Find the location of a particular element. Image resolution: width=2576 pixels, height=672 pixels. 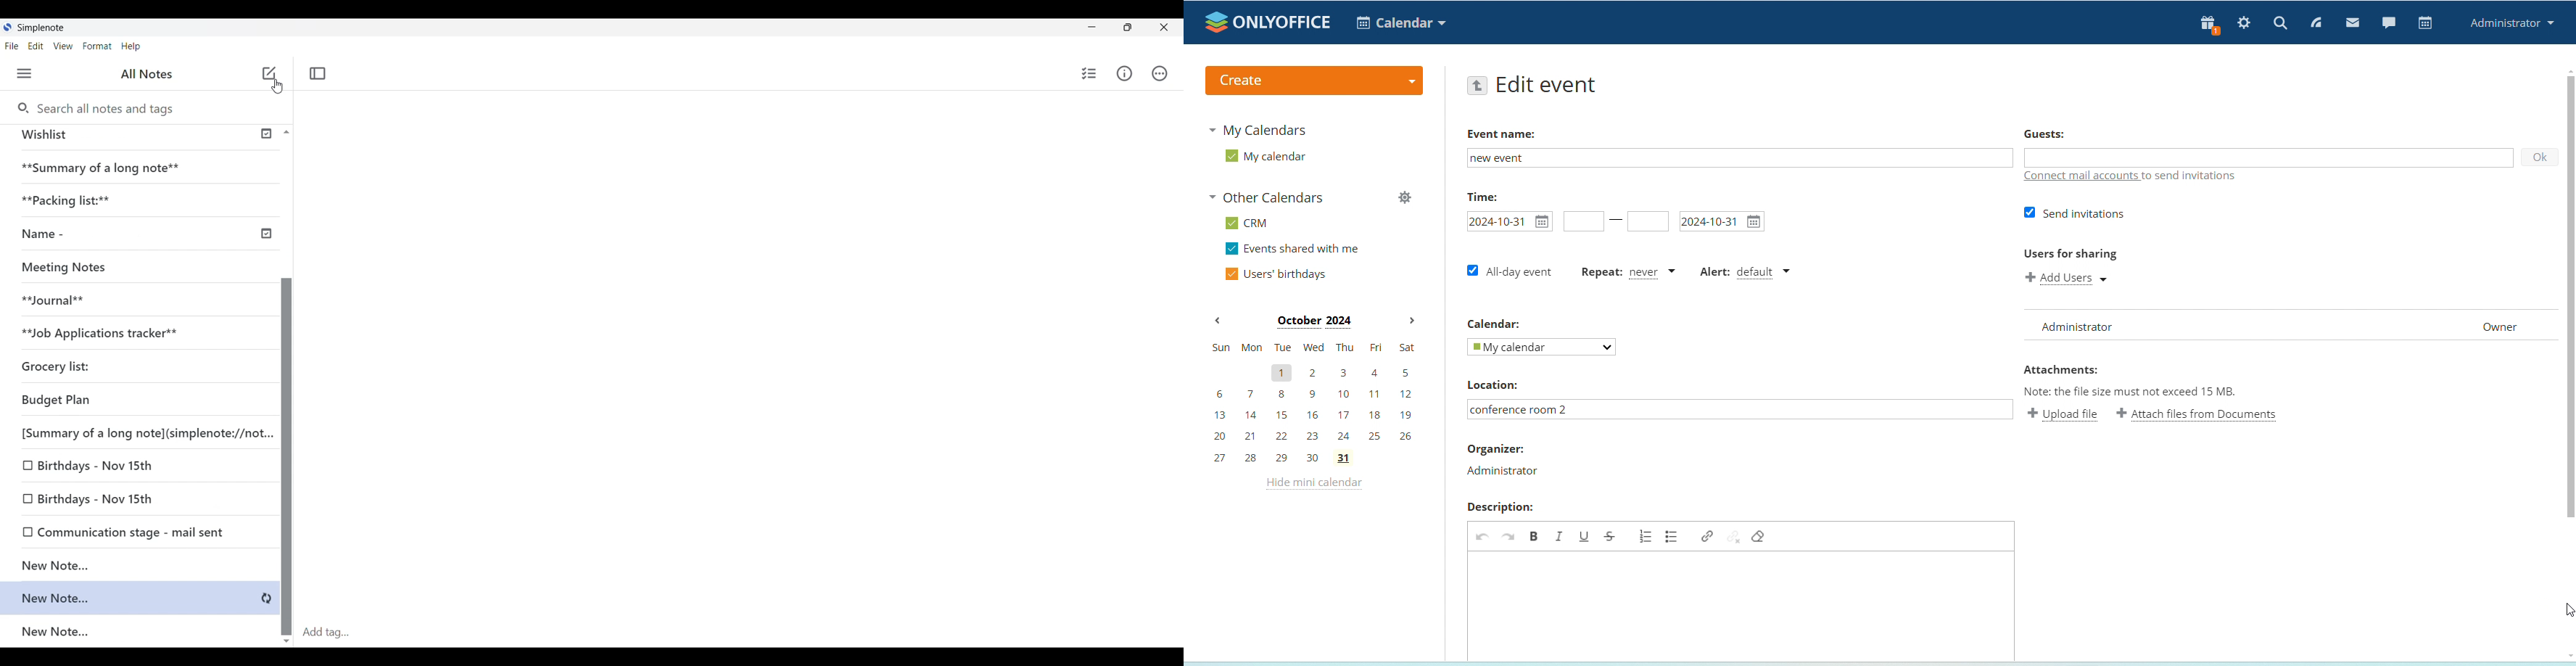

Communication stage - mail sent is located at coordinates (134, 536).